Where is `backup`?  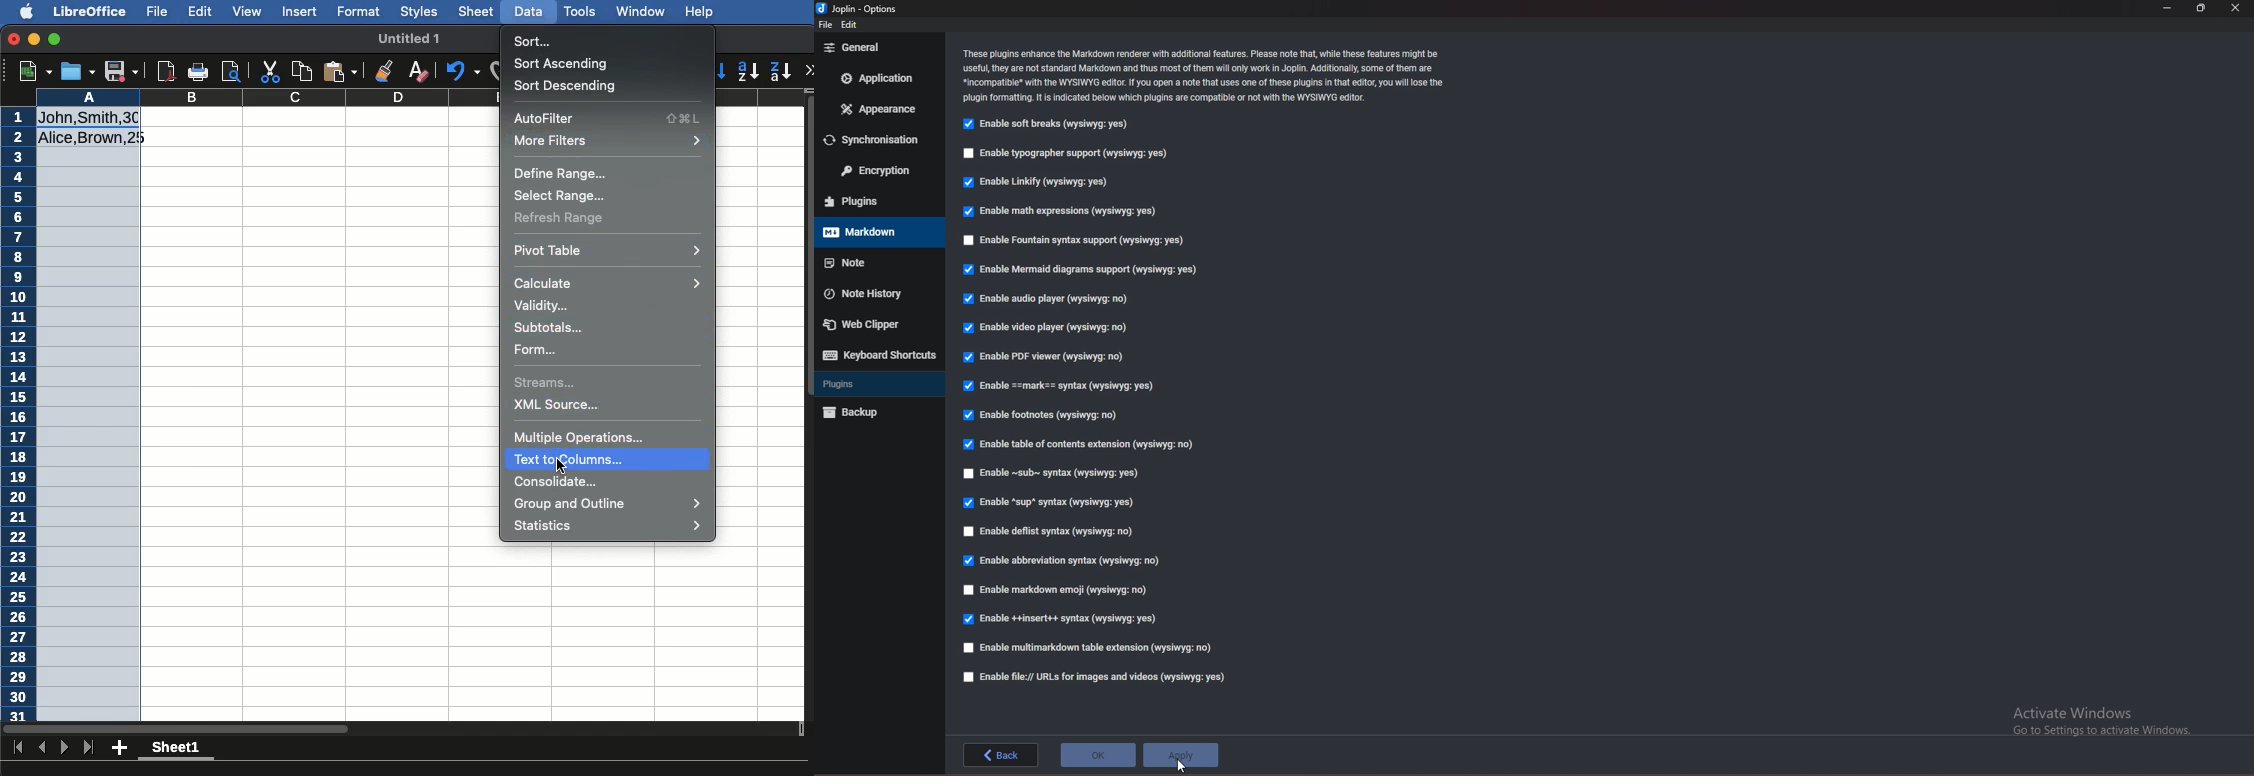
backup is located at coordinates (874, 413).